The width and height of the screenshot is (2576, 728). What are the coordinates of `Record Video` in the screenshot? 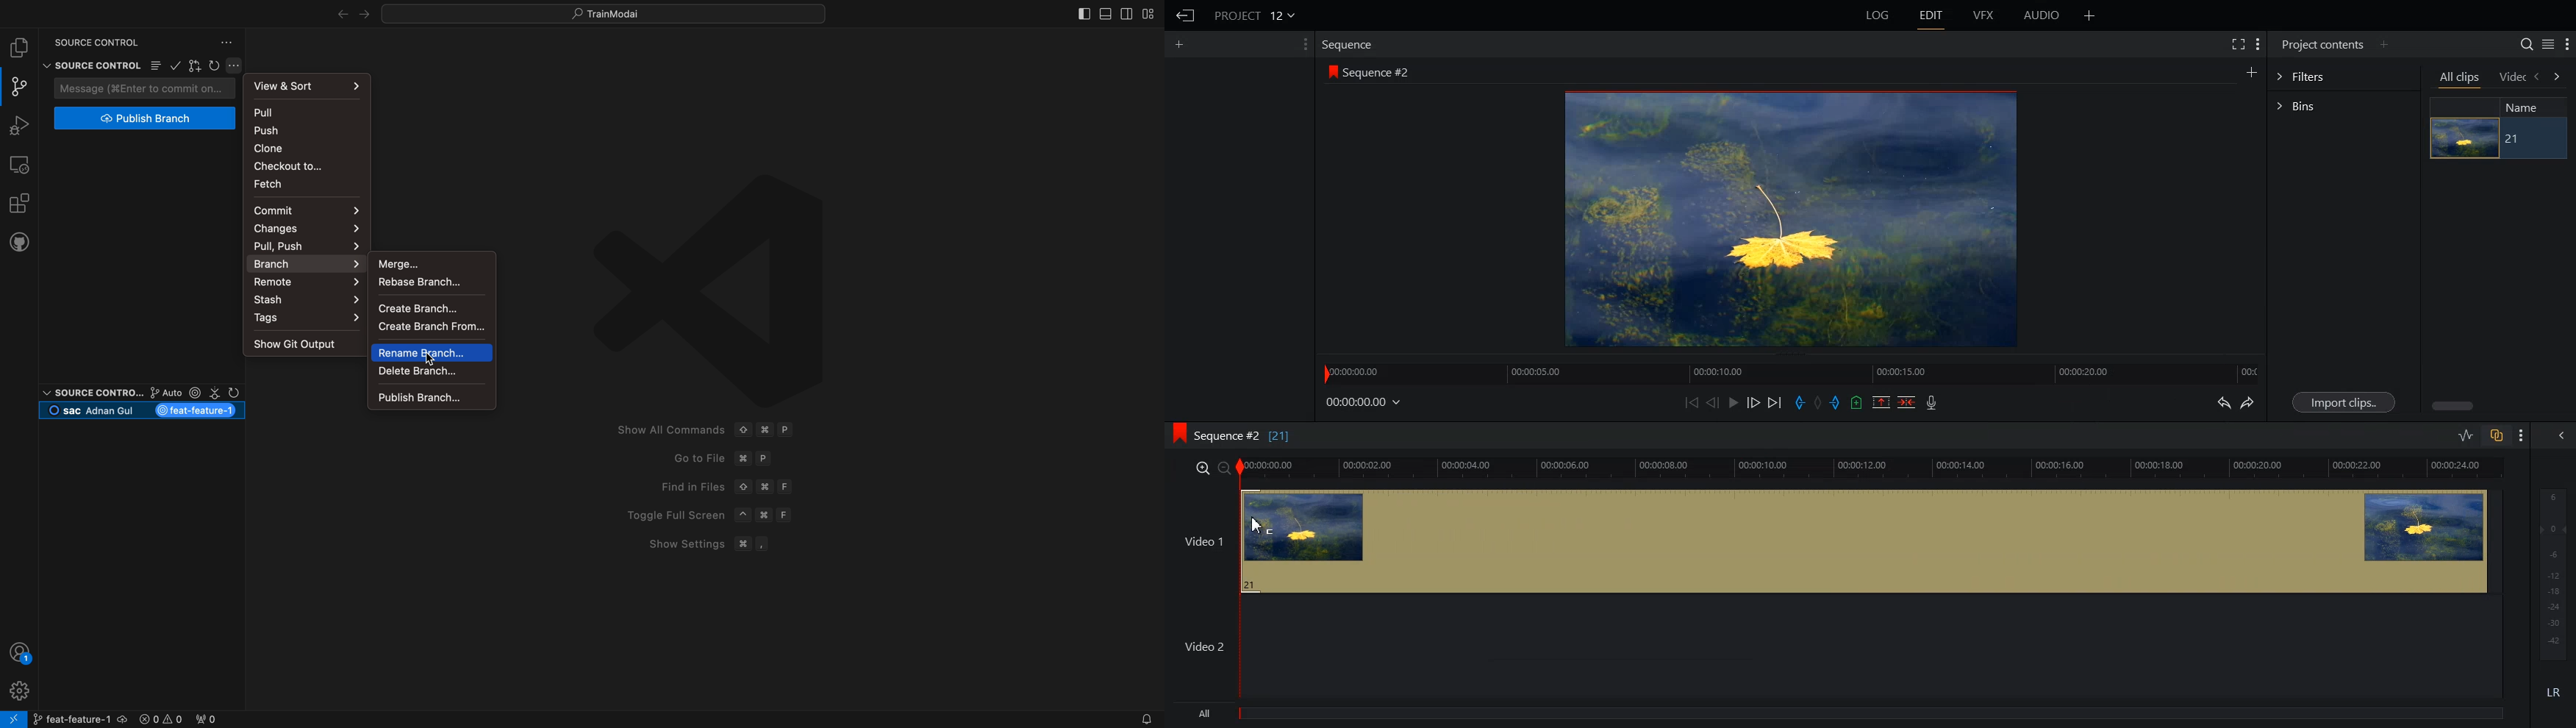 It's located at (1933, 404).